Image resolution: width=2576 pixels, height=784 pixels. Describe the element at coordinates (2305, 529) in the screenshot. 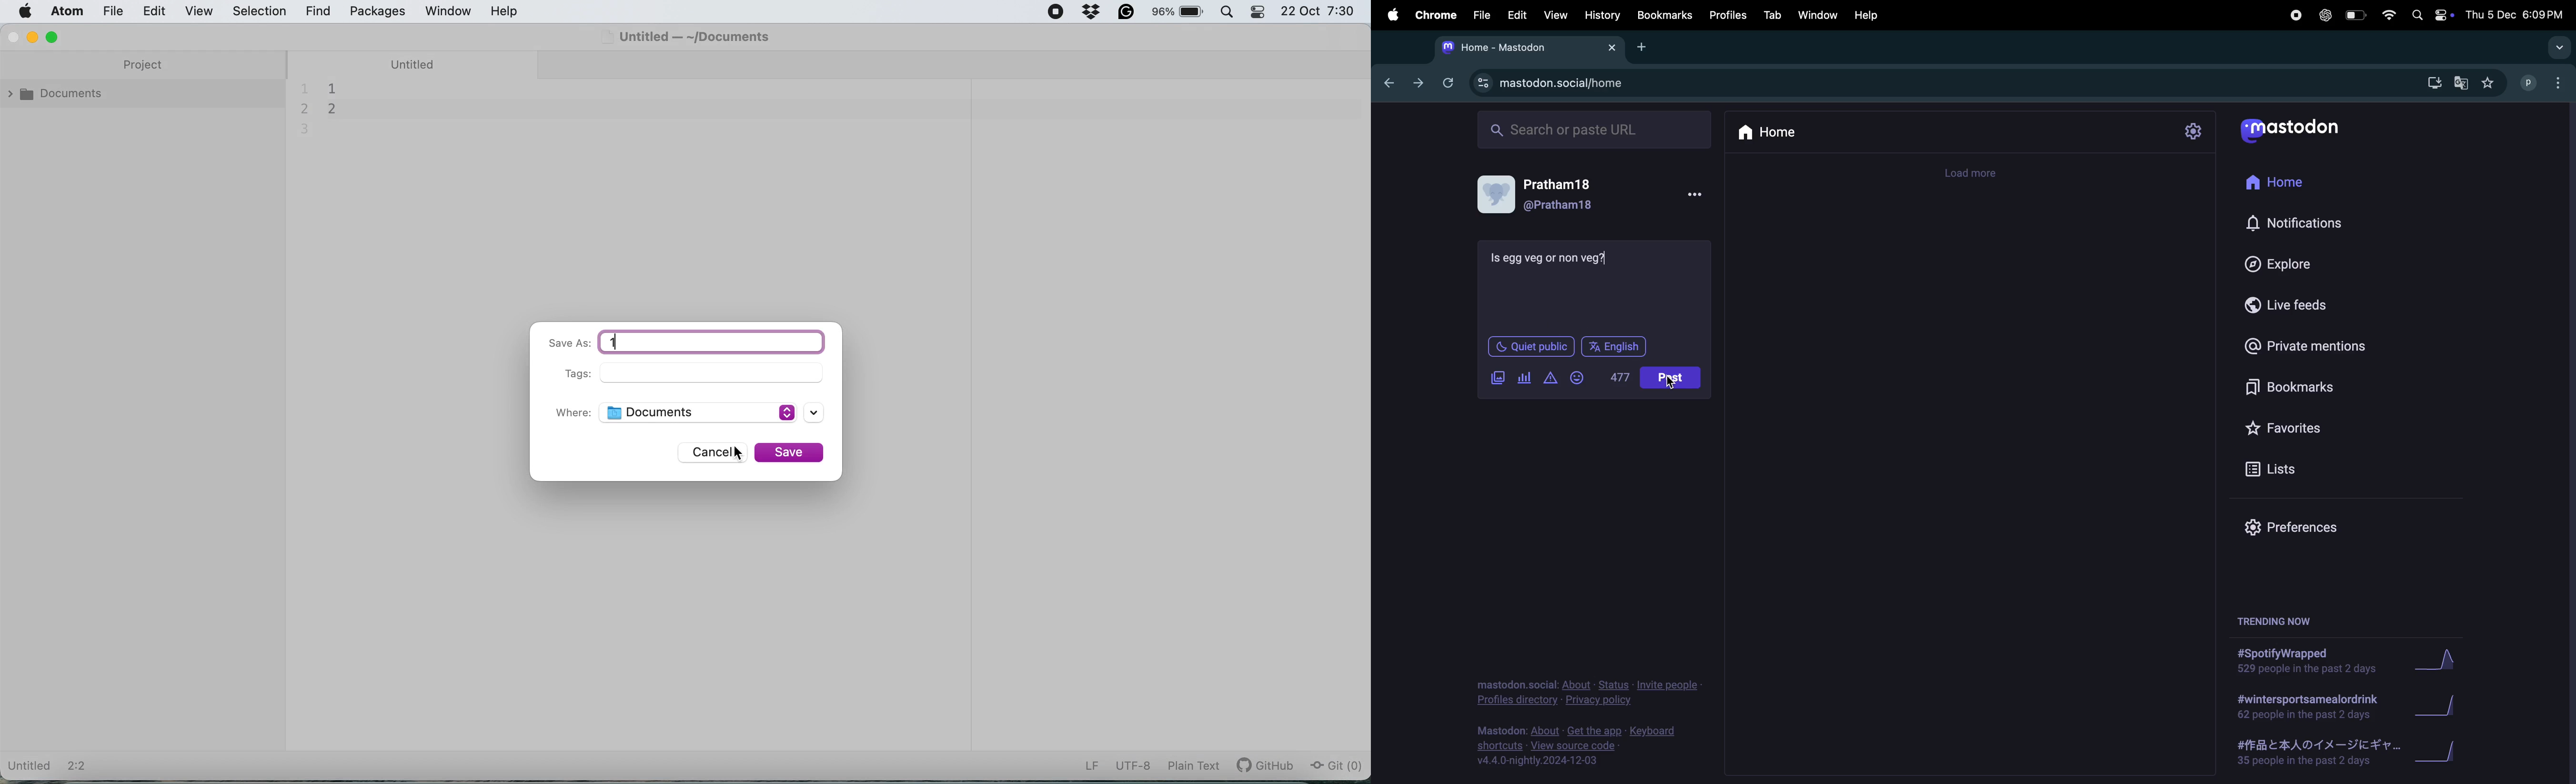

I see `prefences` at that location.